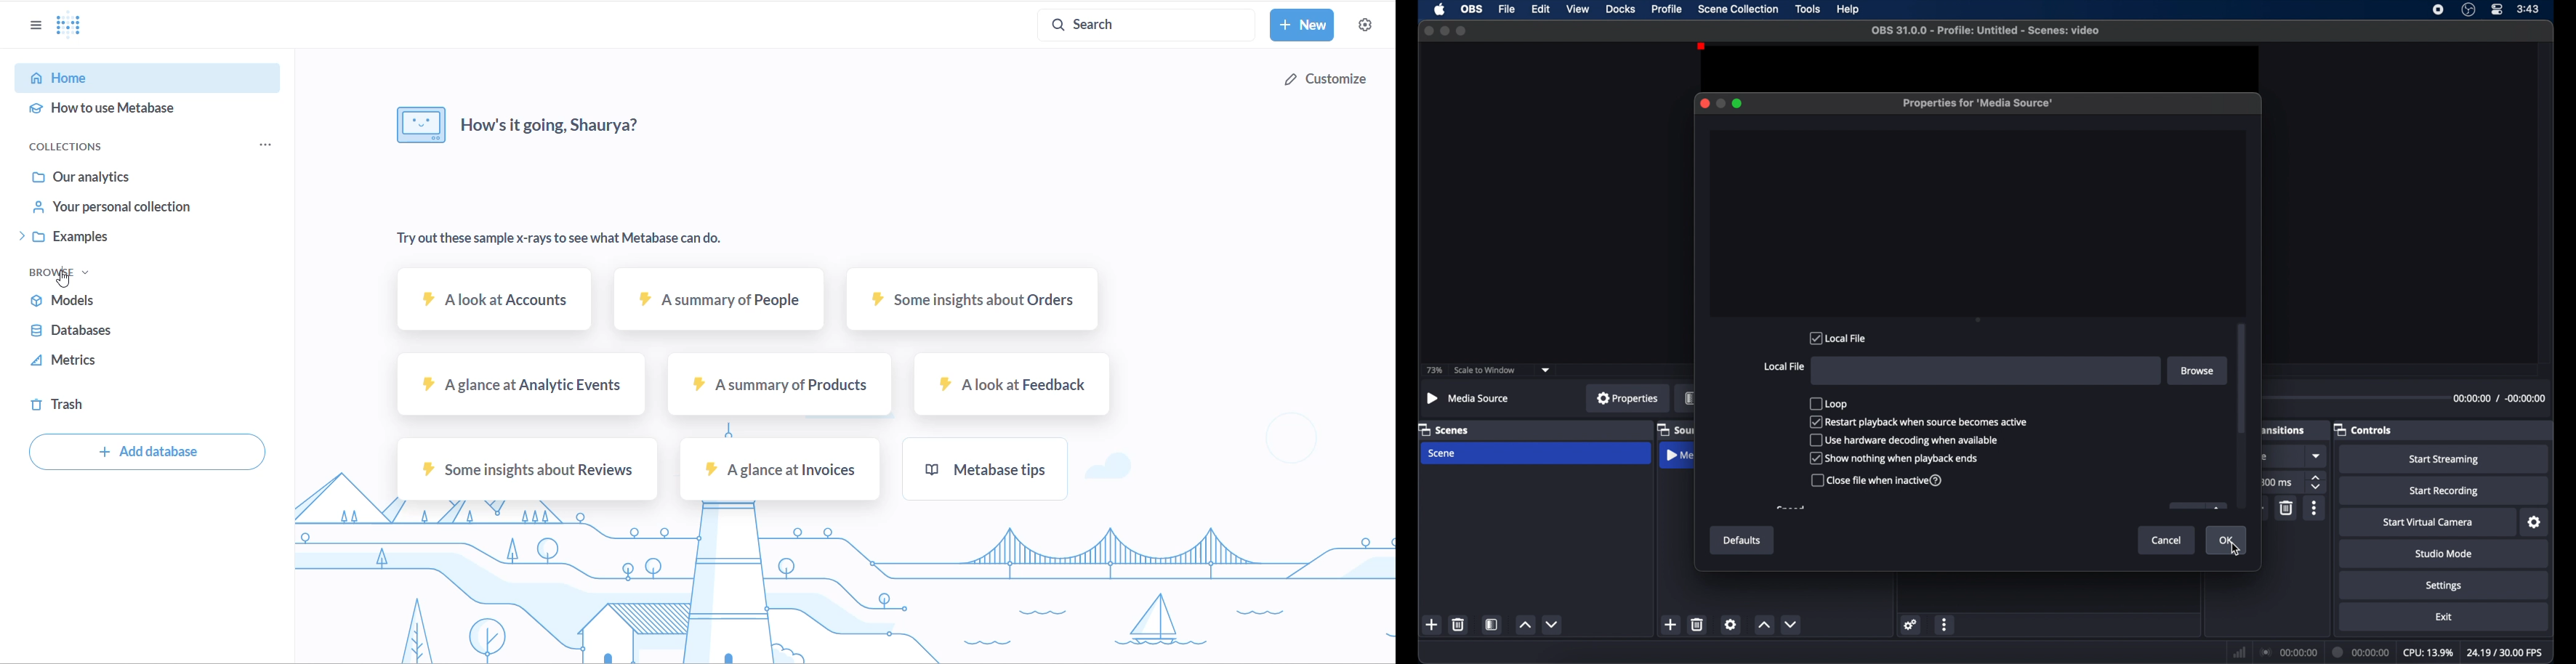 This screenshot has height=672, width=2576. What do you see at coordinates (2446, 617) in the screenshot?
I see `exit` at bounding box center [2446, 617].